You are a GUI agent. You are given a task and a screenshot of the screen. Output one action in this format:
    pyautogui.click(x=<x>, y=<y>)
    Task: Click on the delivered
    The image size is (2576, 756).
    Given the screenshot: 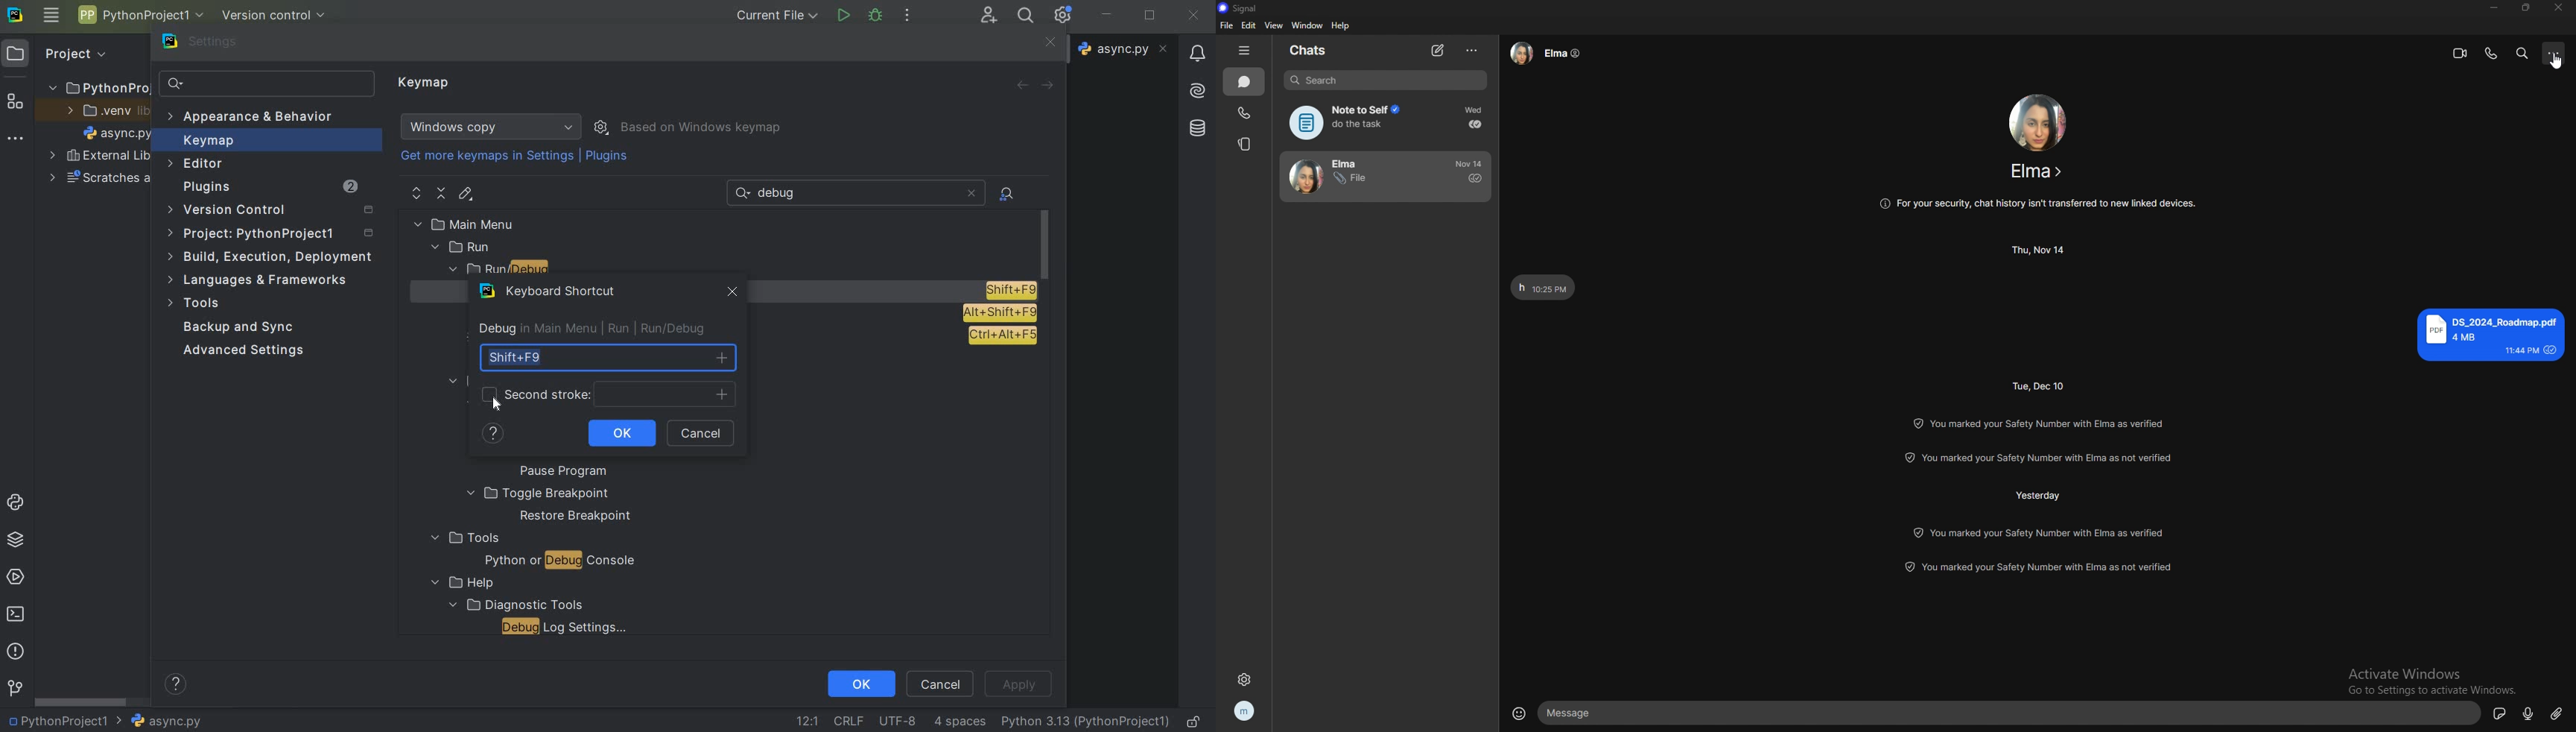 What is the action you would take?
    pyautogui.click(x=1475, y=124)
    